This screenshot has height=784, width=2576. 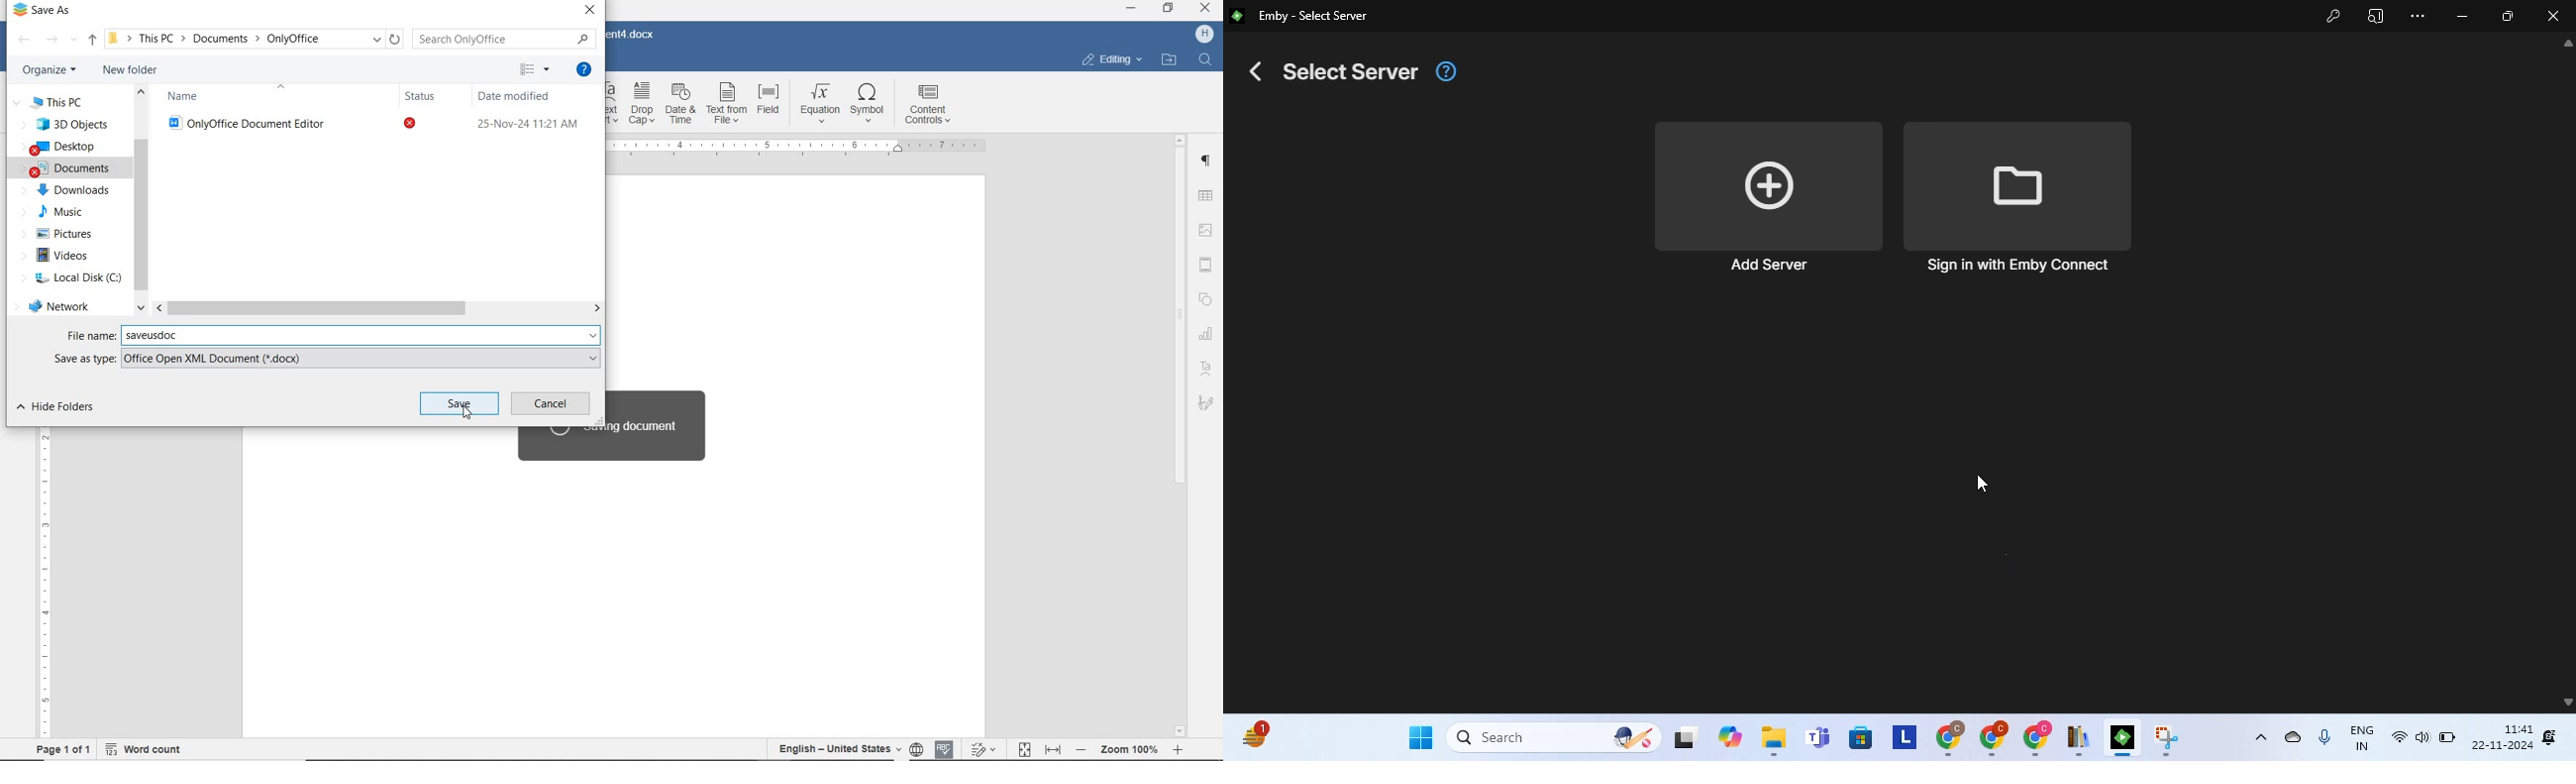 I want to click on find, so click(x=1207, y=62).